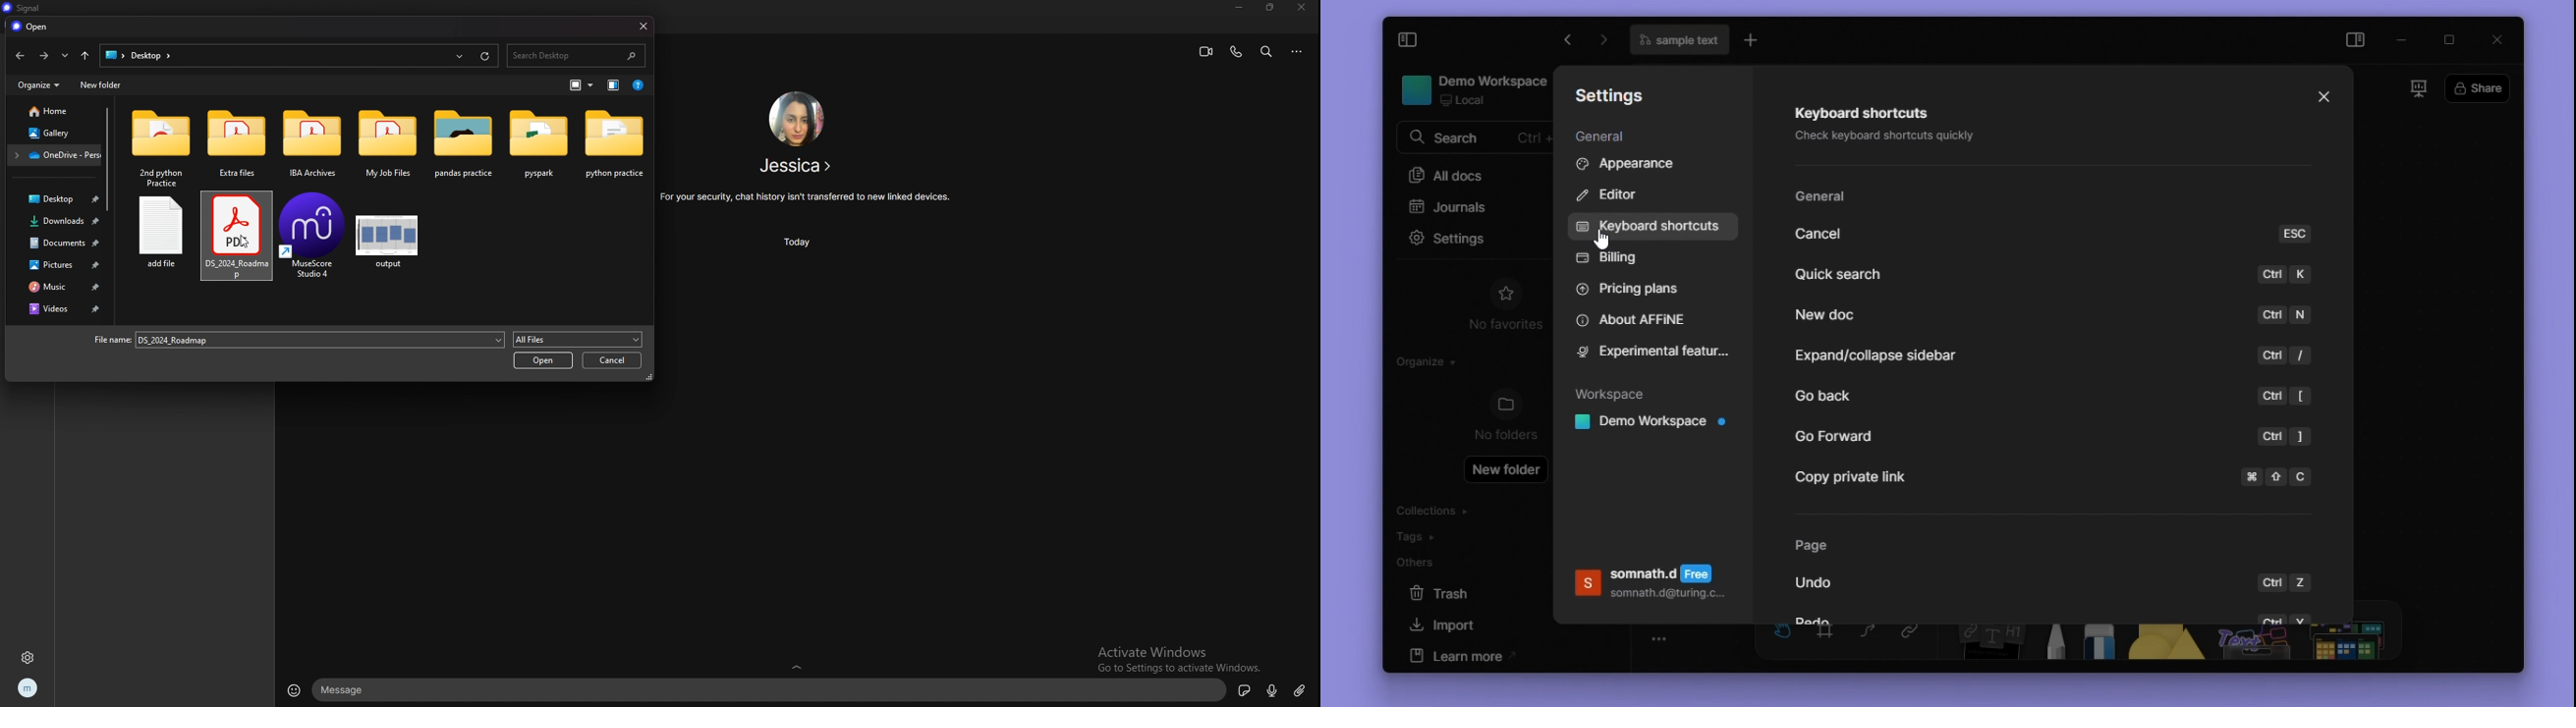 Image resolution: width=2576 pixels, height=728 pixels. What do you see at coordinates (38, 84) in the screenshot?
I see `organize` at bounding box center [38, 84].